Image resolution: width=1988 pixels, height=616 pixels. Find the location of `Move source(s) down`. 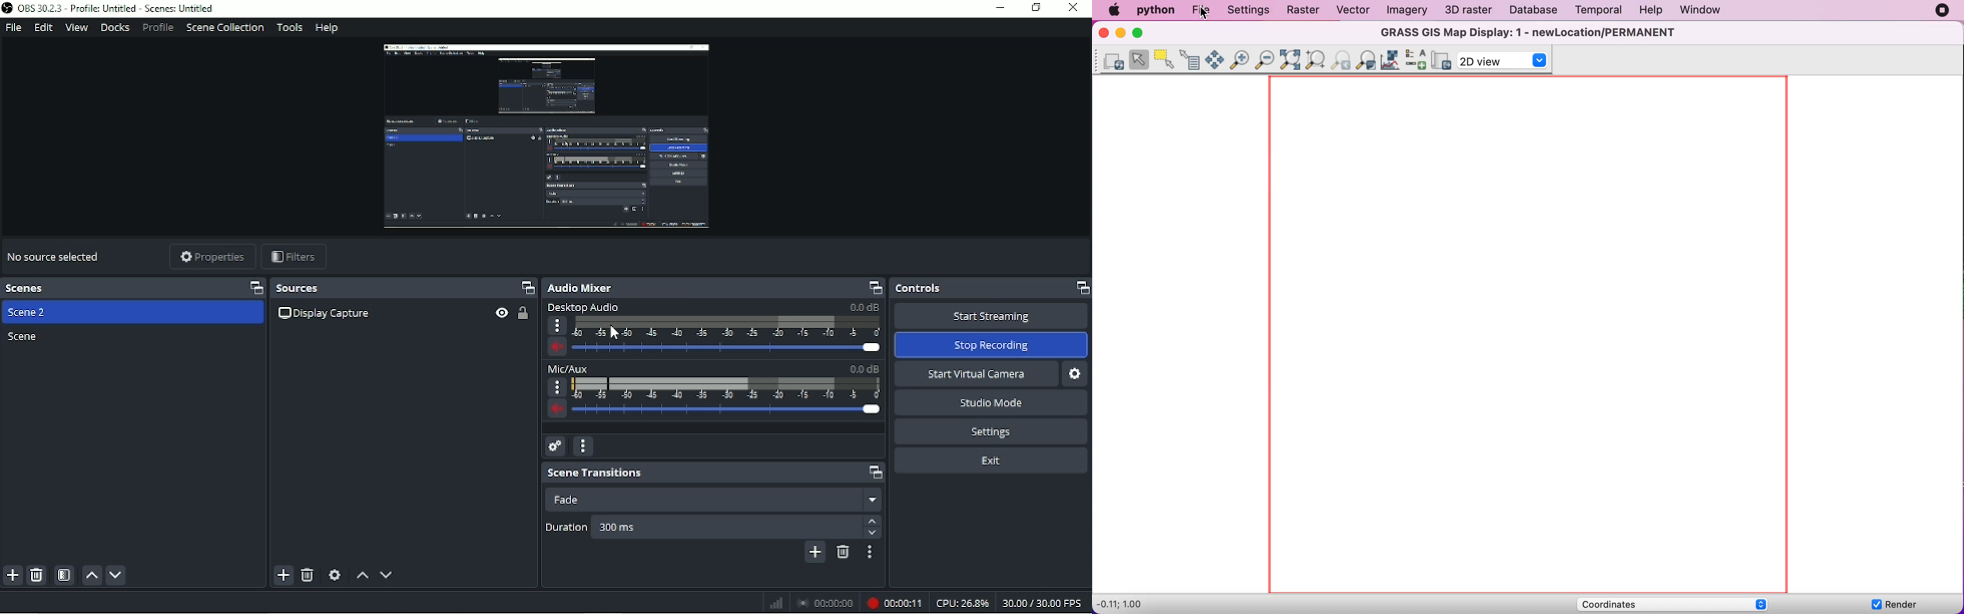

Move source(s) down is located at coordinates (386, 574).